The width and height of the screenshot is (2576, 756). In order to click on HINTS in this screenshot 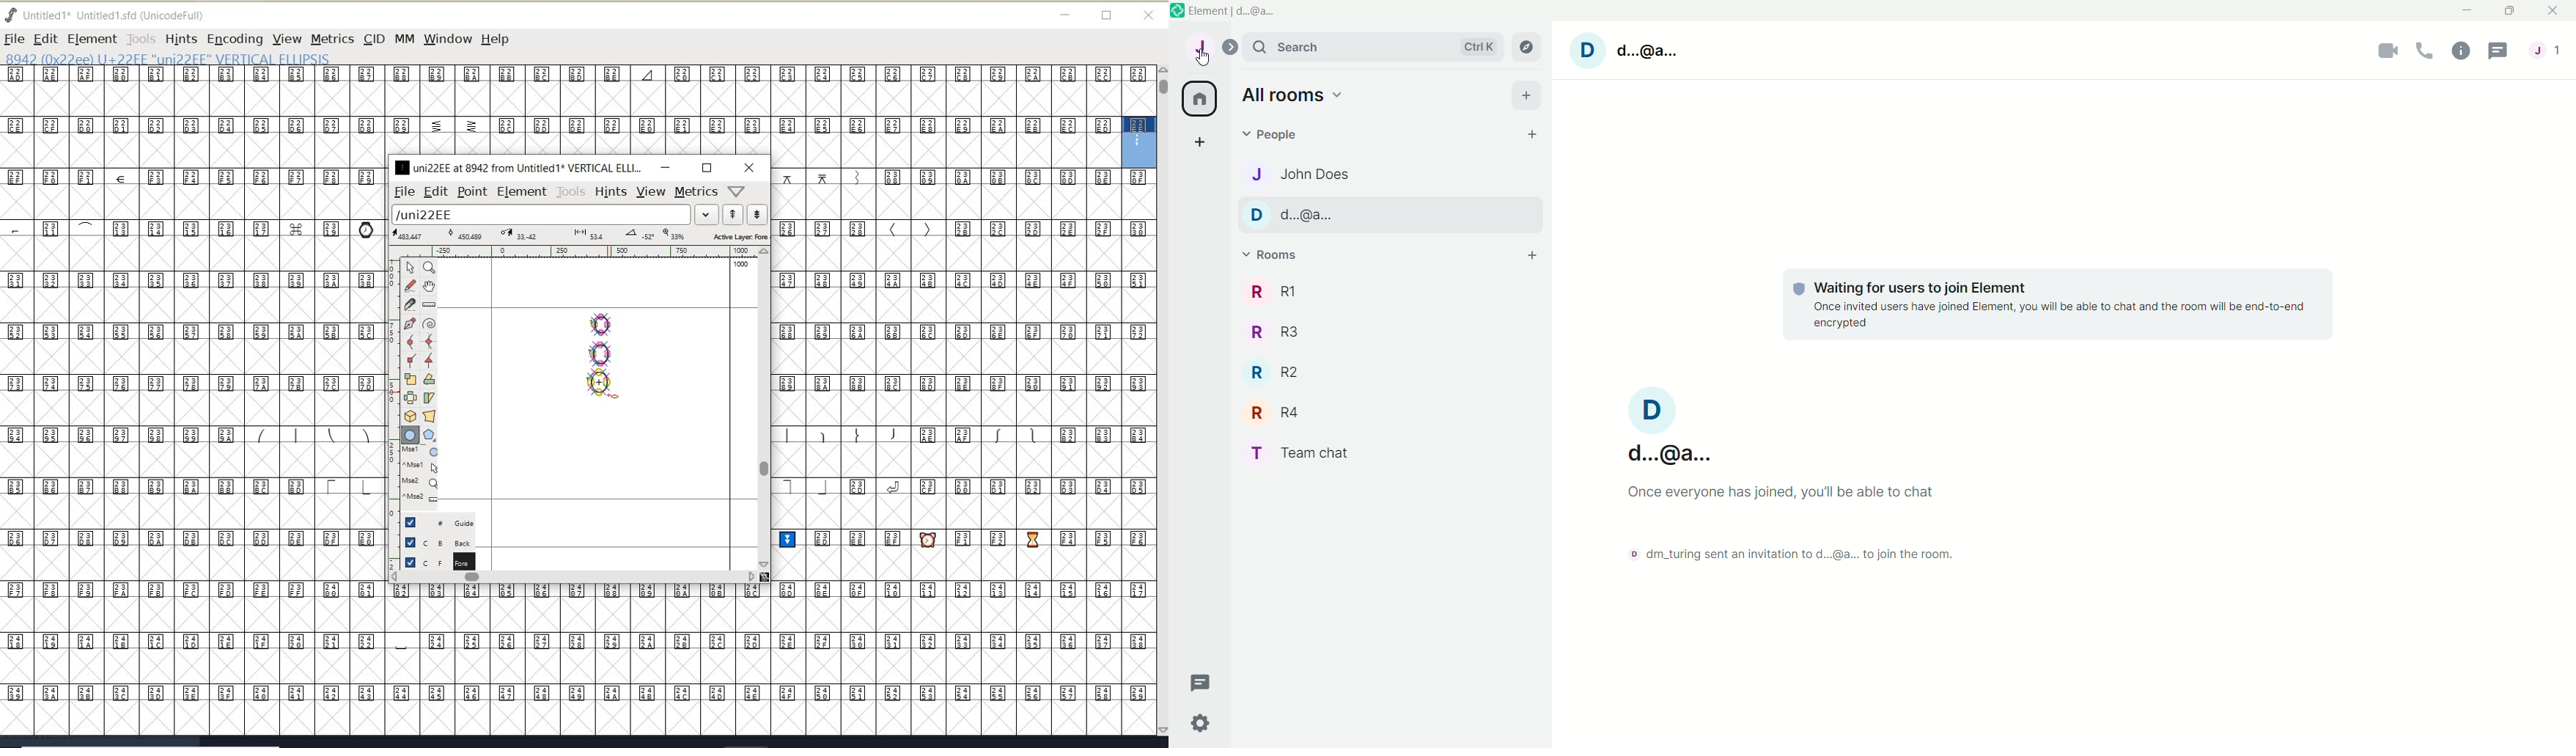, I will do `click(180, 39)`.